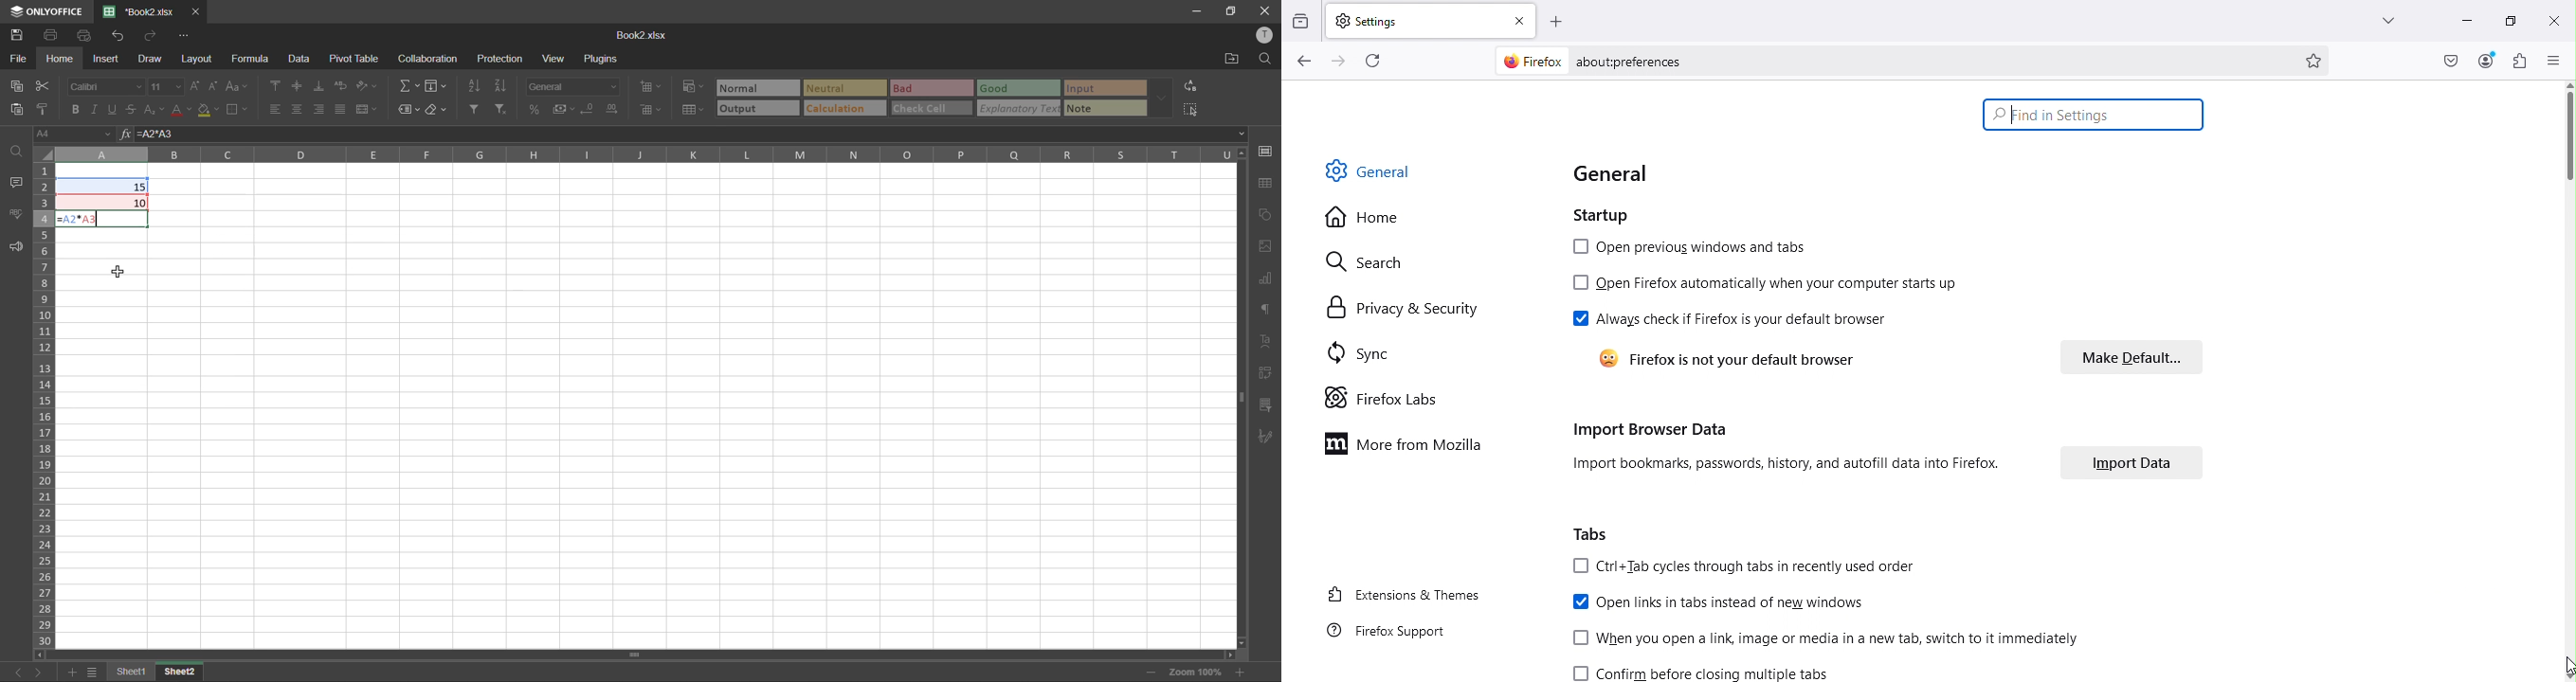 The image size is (2576, 700). Describe the element at coordinates (1394, 307) in the screenshot. I see `Privacy and security` at that location.